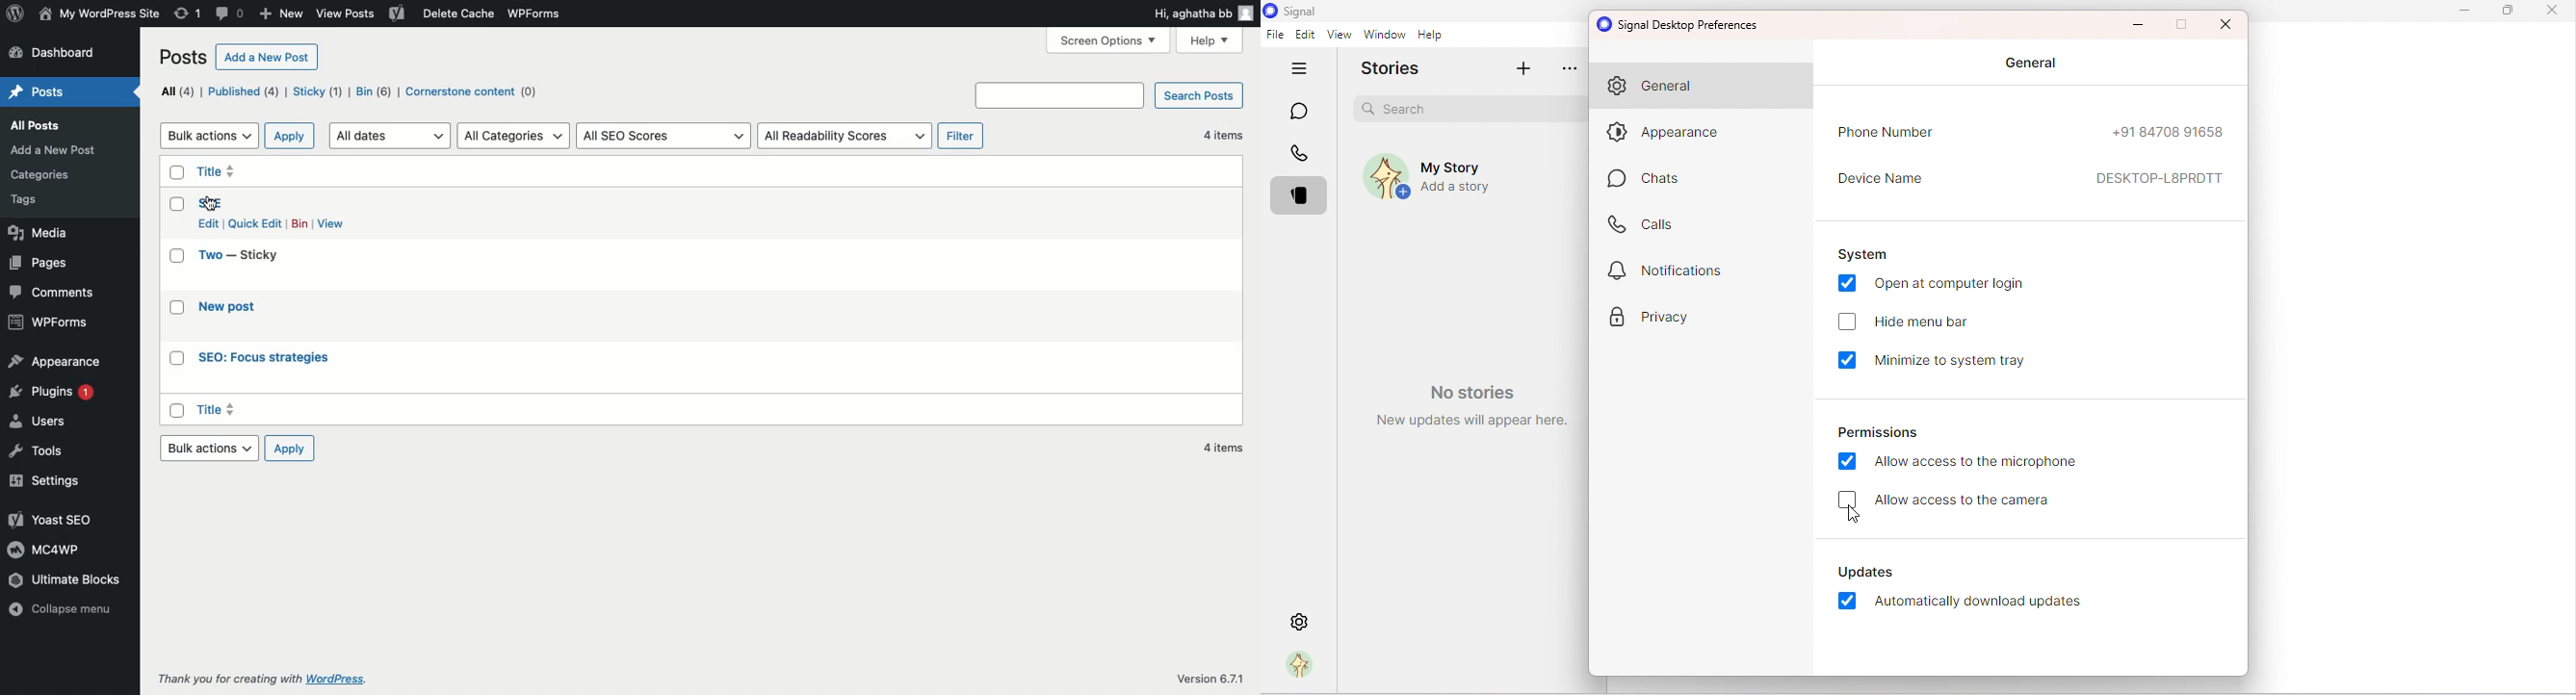 Image resolution: width=2576 pixels, height=700 pixels. I want to click on Hide, so click(1303, 72).